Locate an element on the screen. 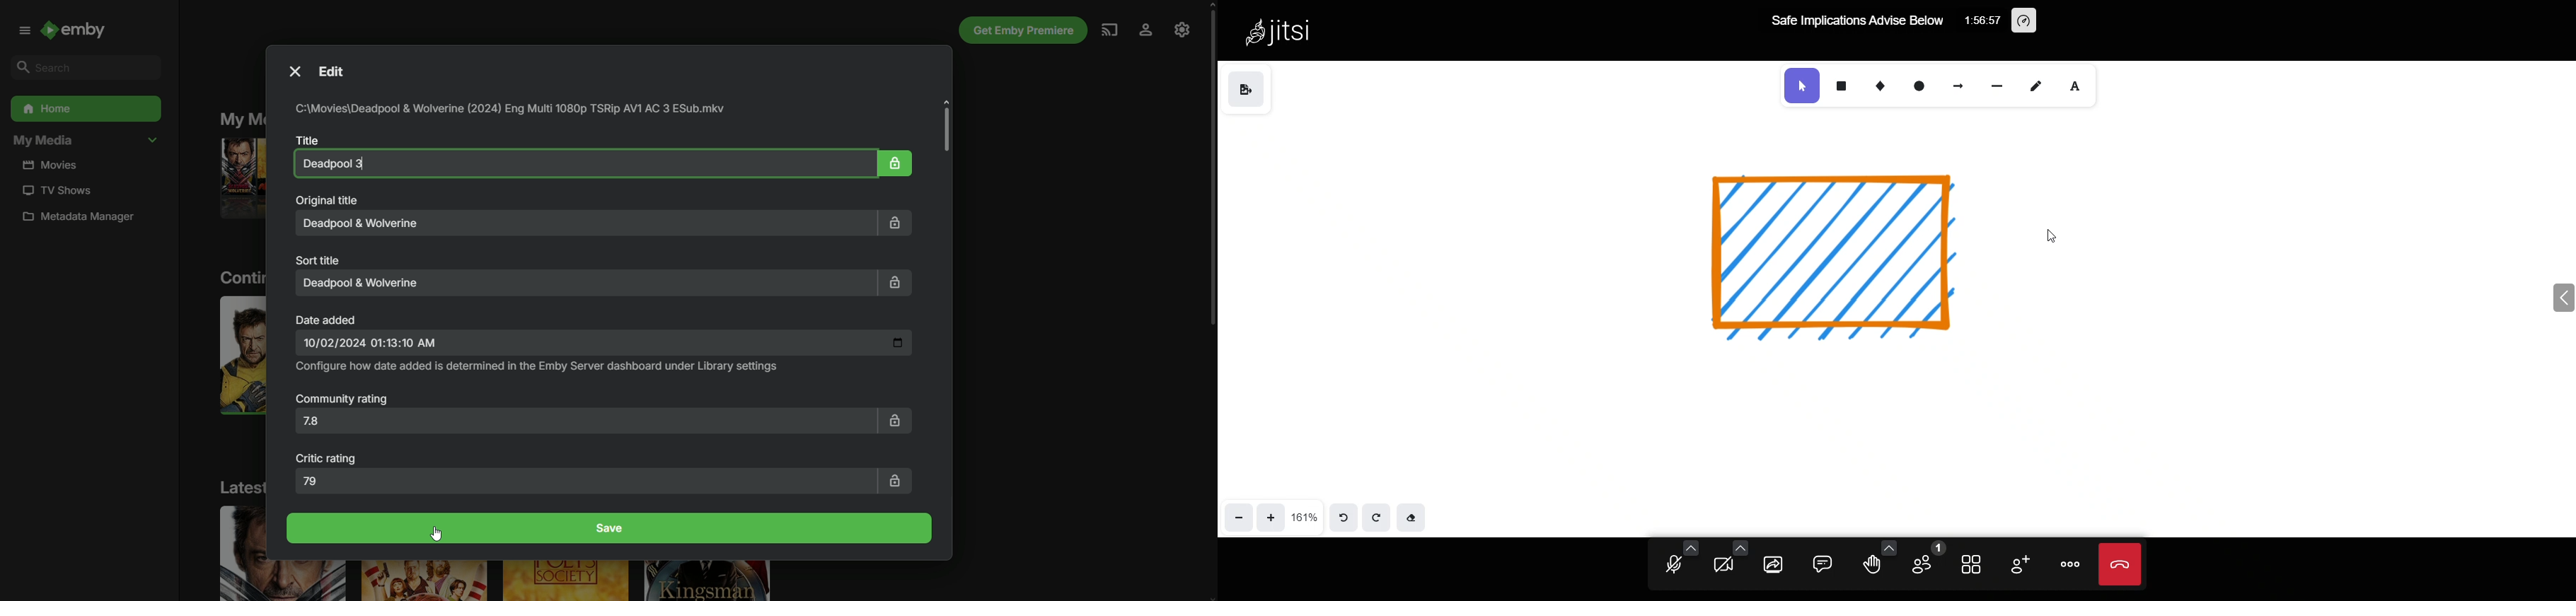 The width and height of the screenshot is (2576, 616). more option is located at coordinates (2067, 561).